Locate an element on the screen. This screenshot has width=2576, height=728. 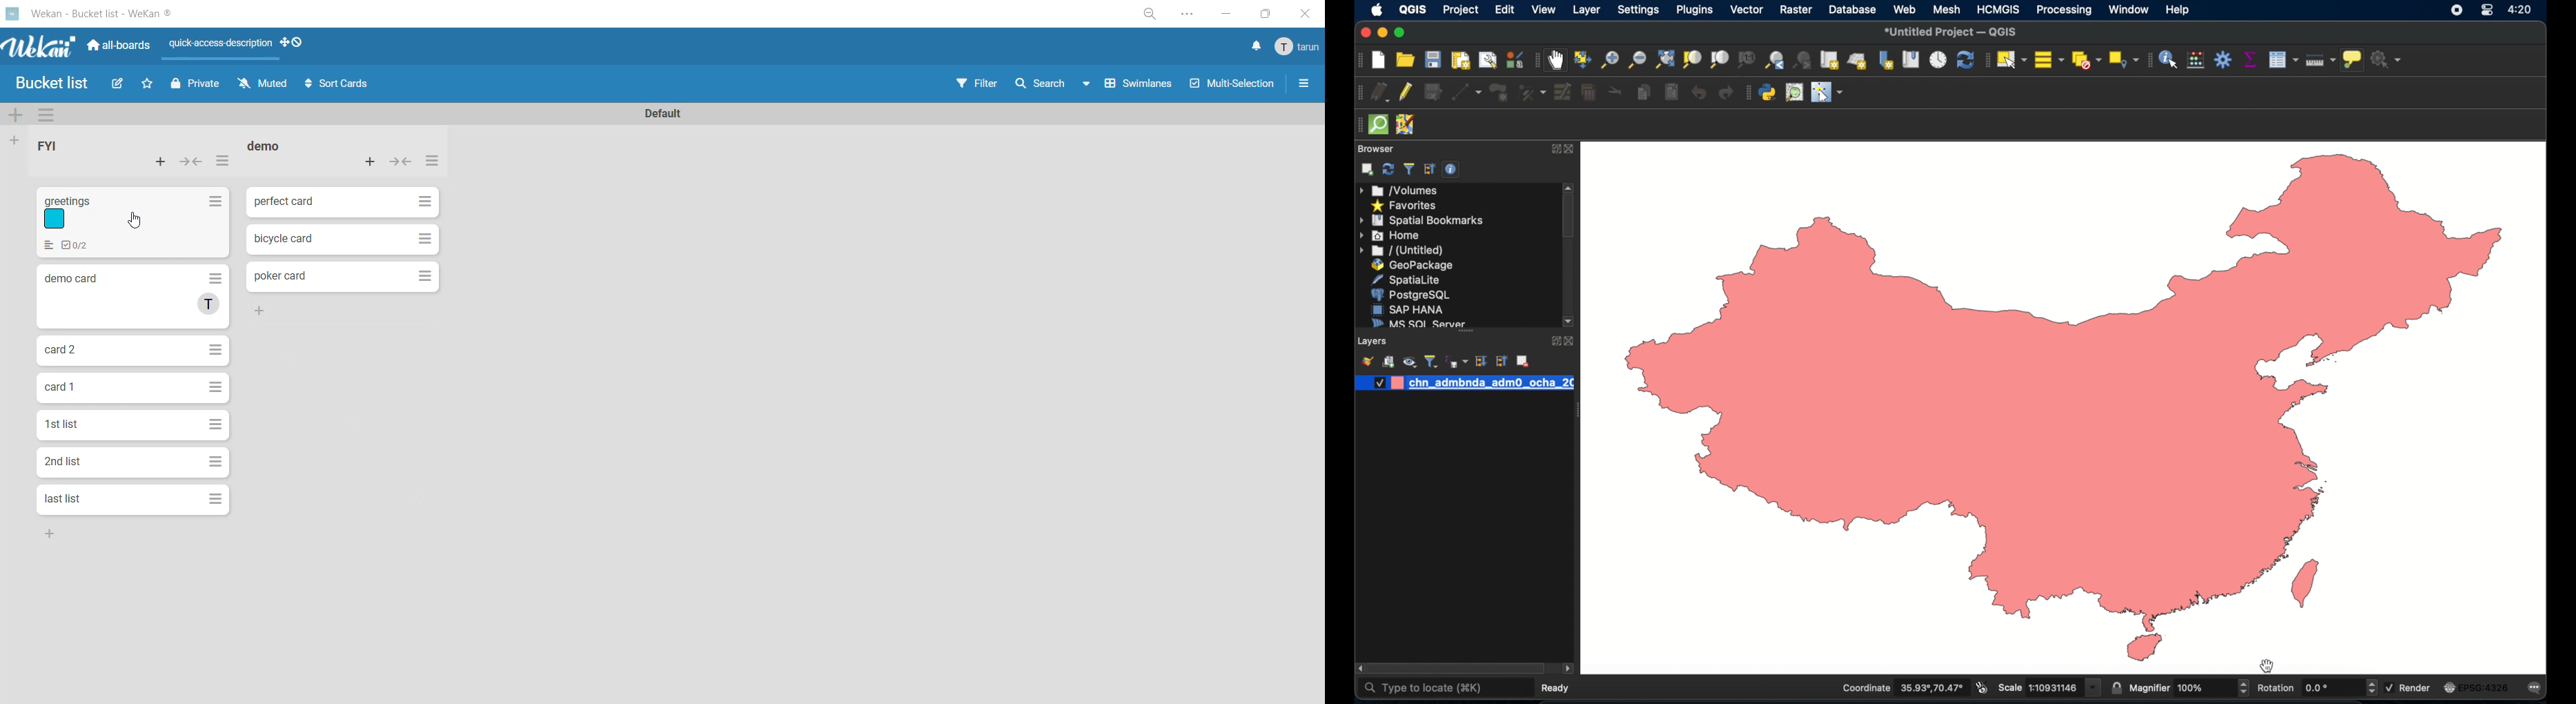
cursor is located at coordinates (139, 222).